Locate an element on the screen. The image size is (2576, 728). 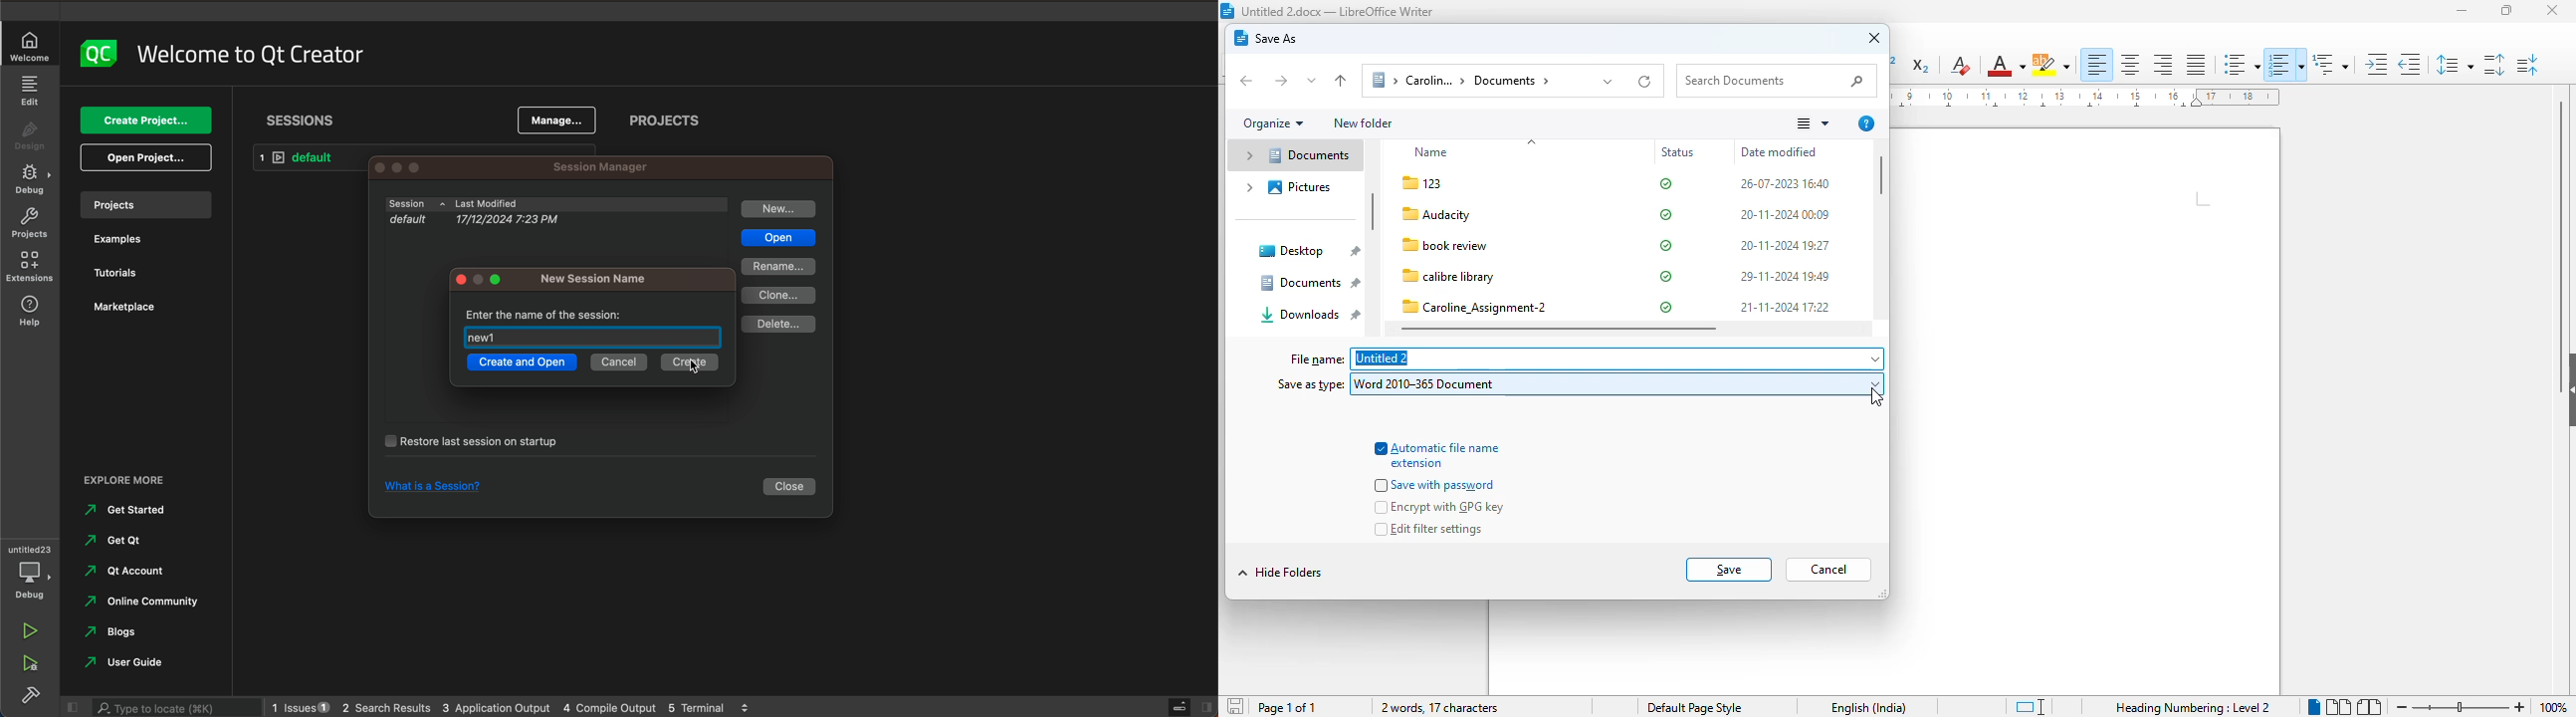
forward is located at coordinates (1280, 82).